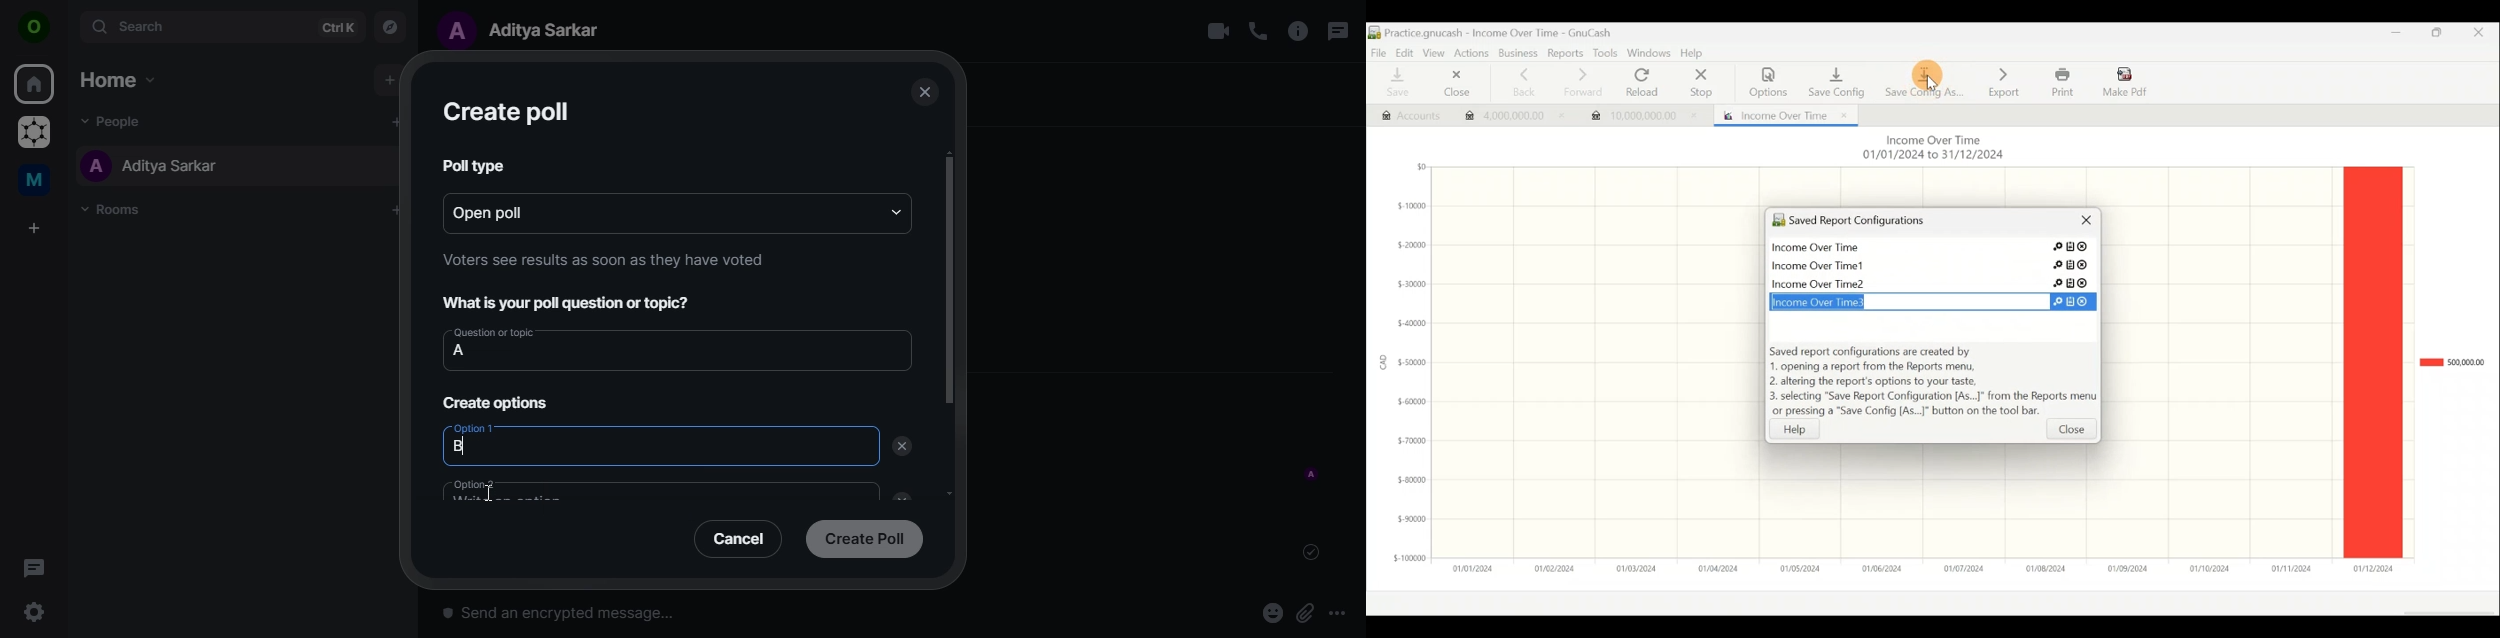  Describe the element at coordinates (2438, 35) in the screenshot. I see `Maximize` at that location.